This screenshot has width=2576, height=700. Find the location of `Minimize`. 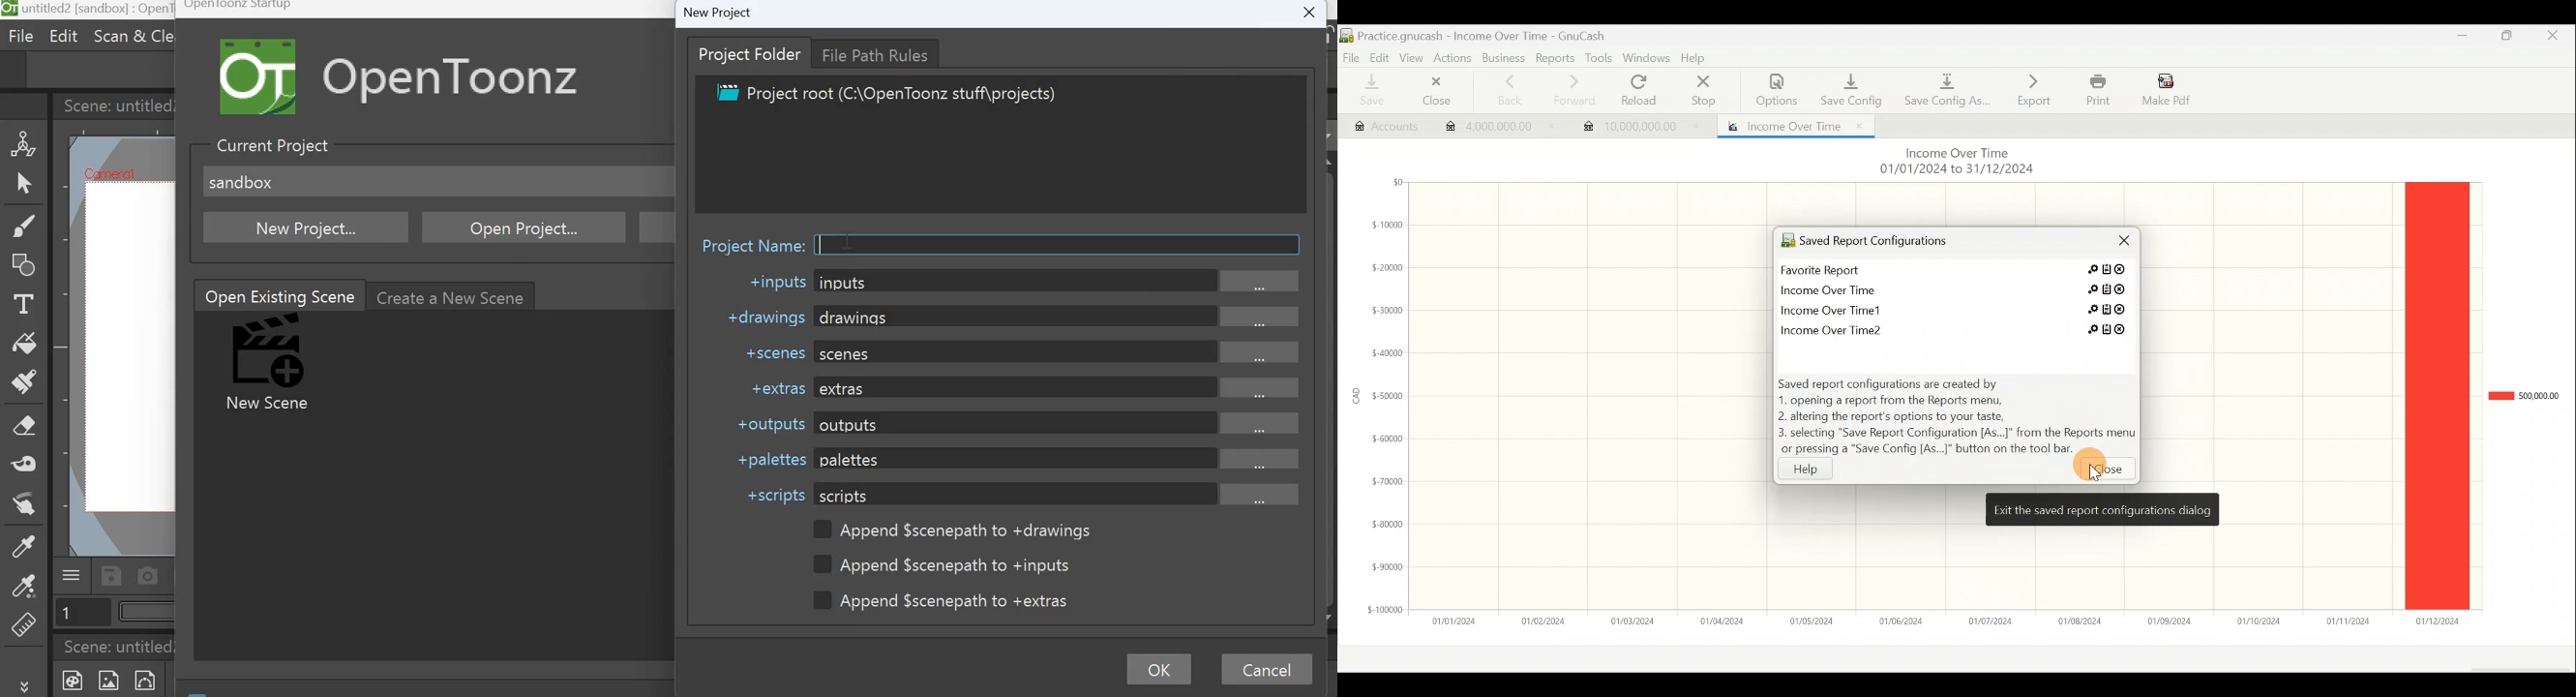

Minimize is located at coordinates (2456, 41).